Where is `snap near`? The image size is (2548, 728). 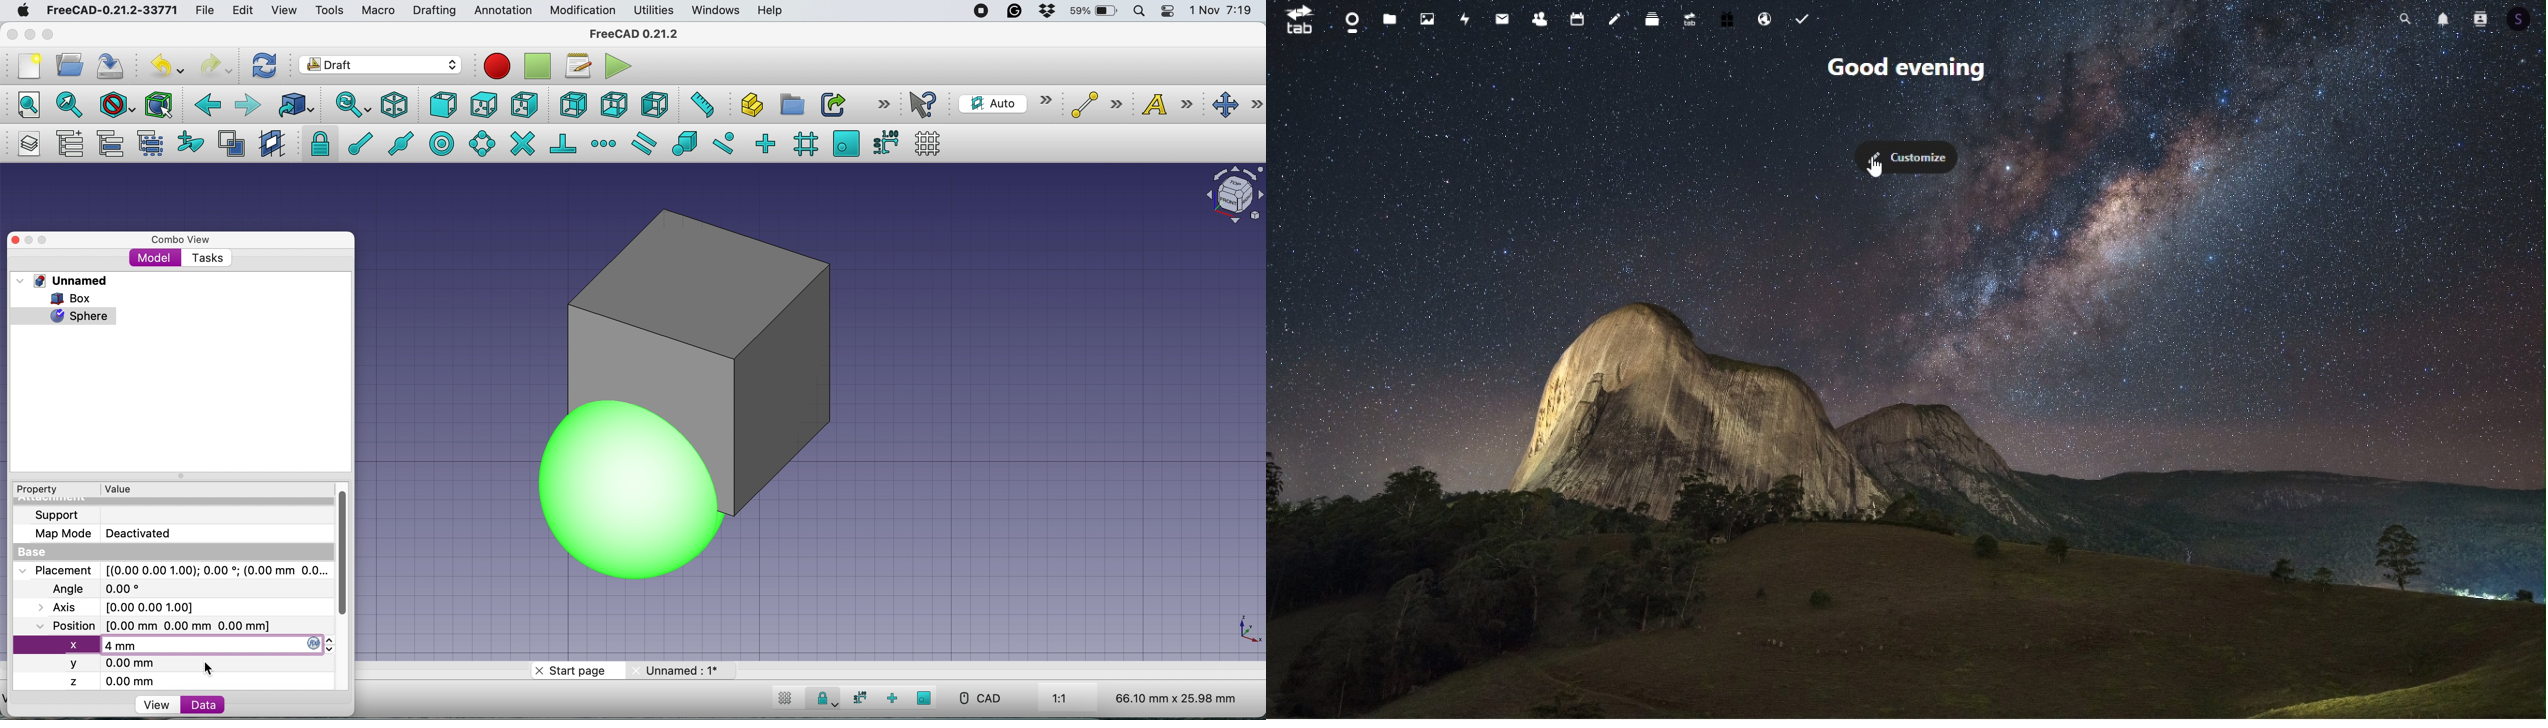 snap near is located at coordinates (724, 142).